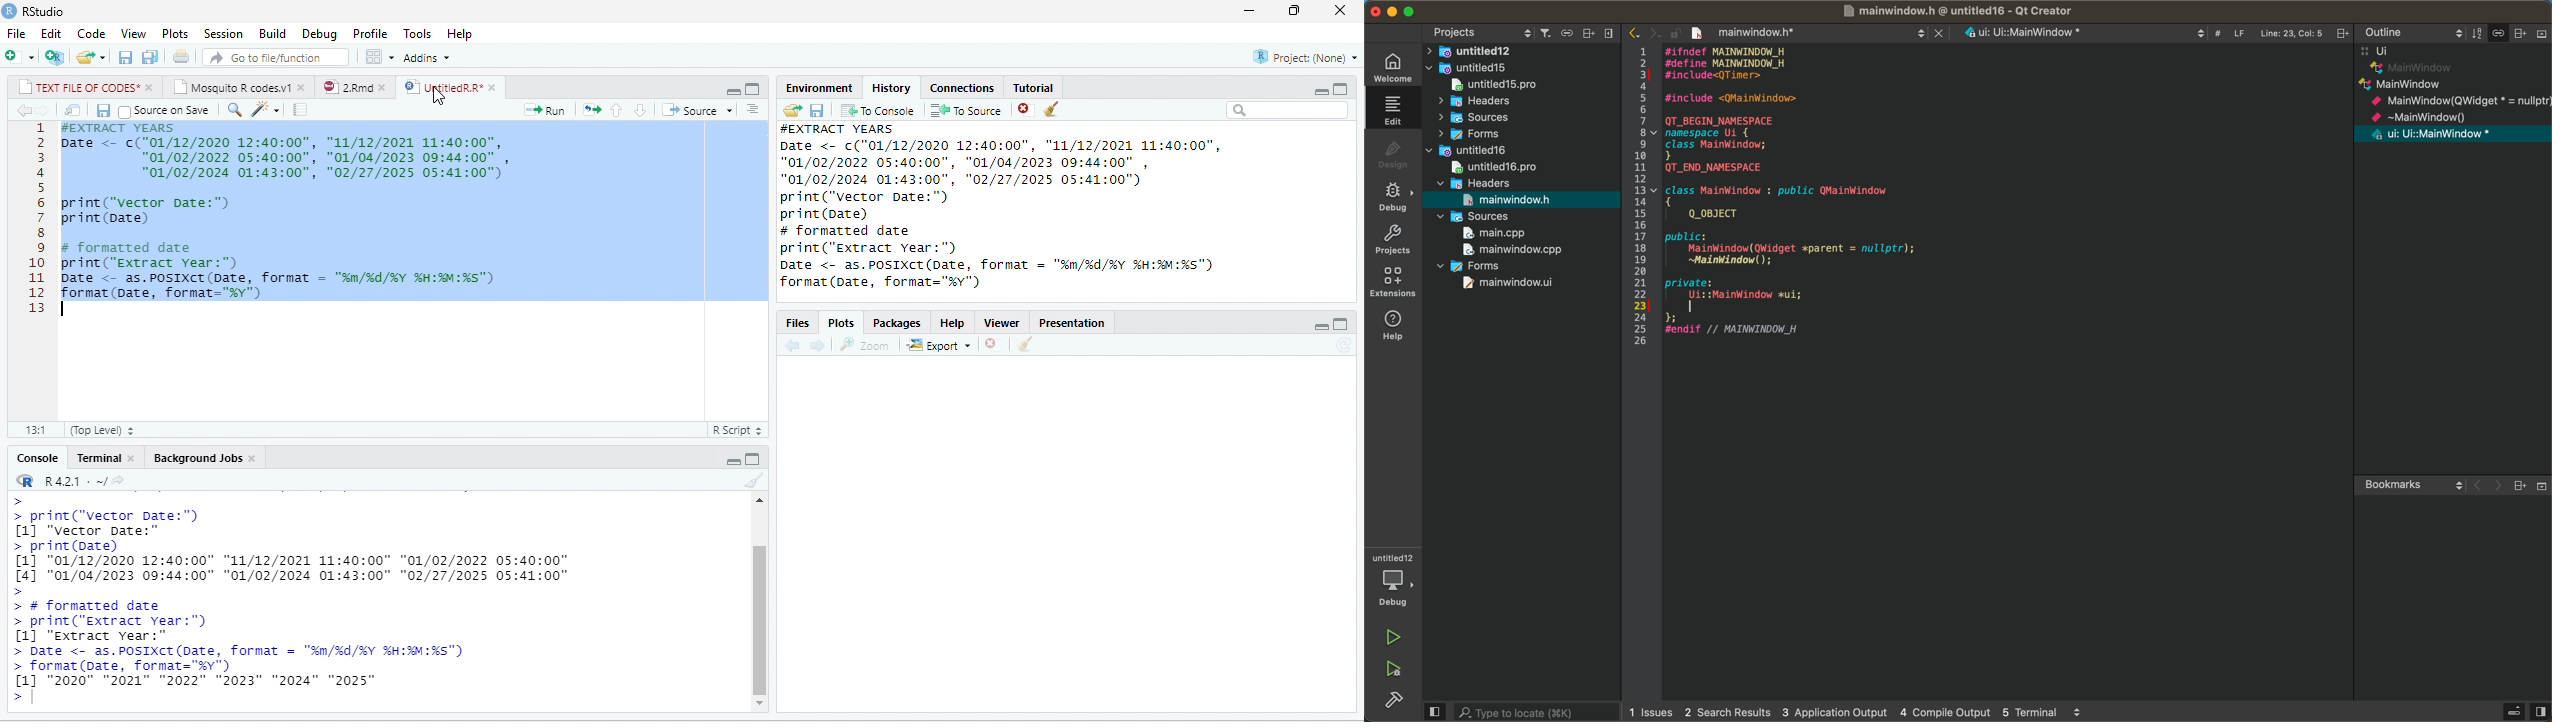 This screenshot has width=2576, height=728. I want to click on save all, so click(149, 56).